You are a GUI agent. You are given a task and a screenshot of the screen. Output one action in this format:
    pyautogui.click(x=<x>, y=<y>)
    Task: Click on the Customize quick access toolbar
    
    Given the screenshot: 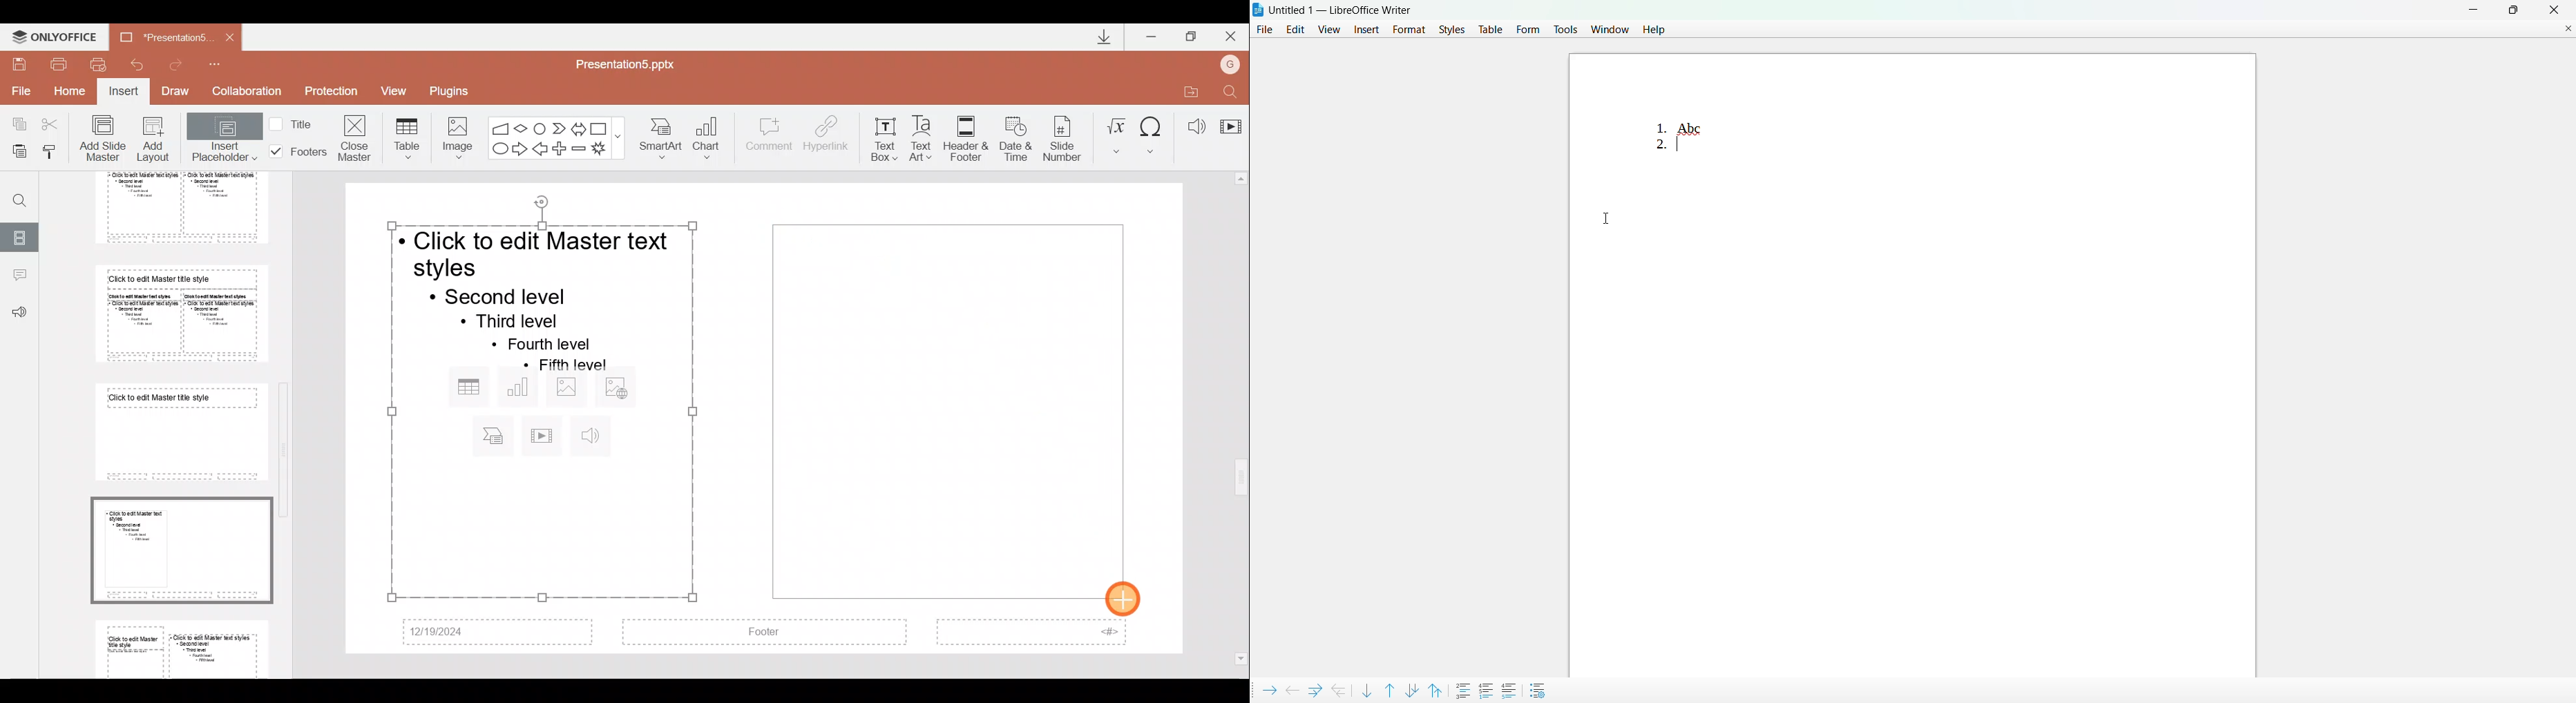 What is the action you would take?
    pyautogui.click(x=223, y=64)
    